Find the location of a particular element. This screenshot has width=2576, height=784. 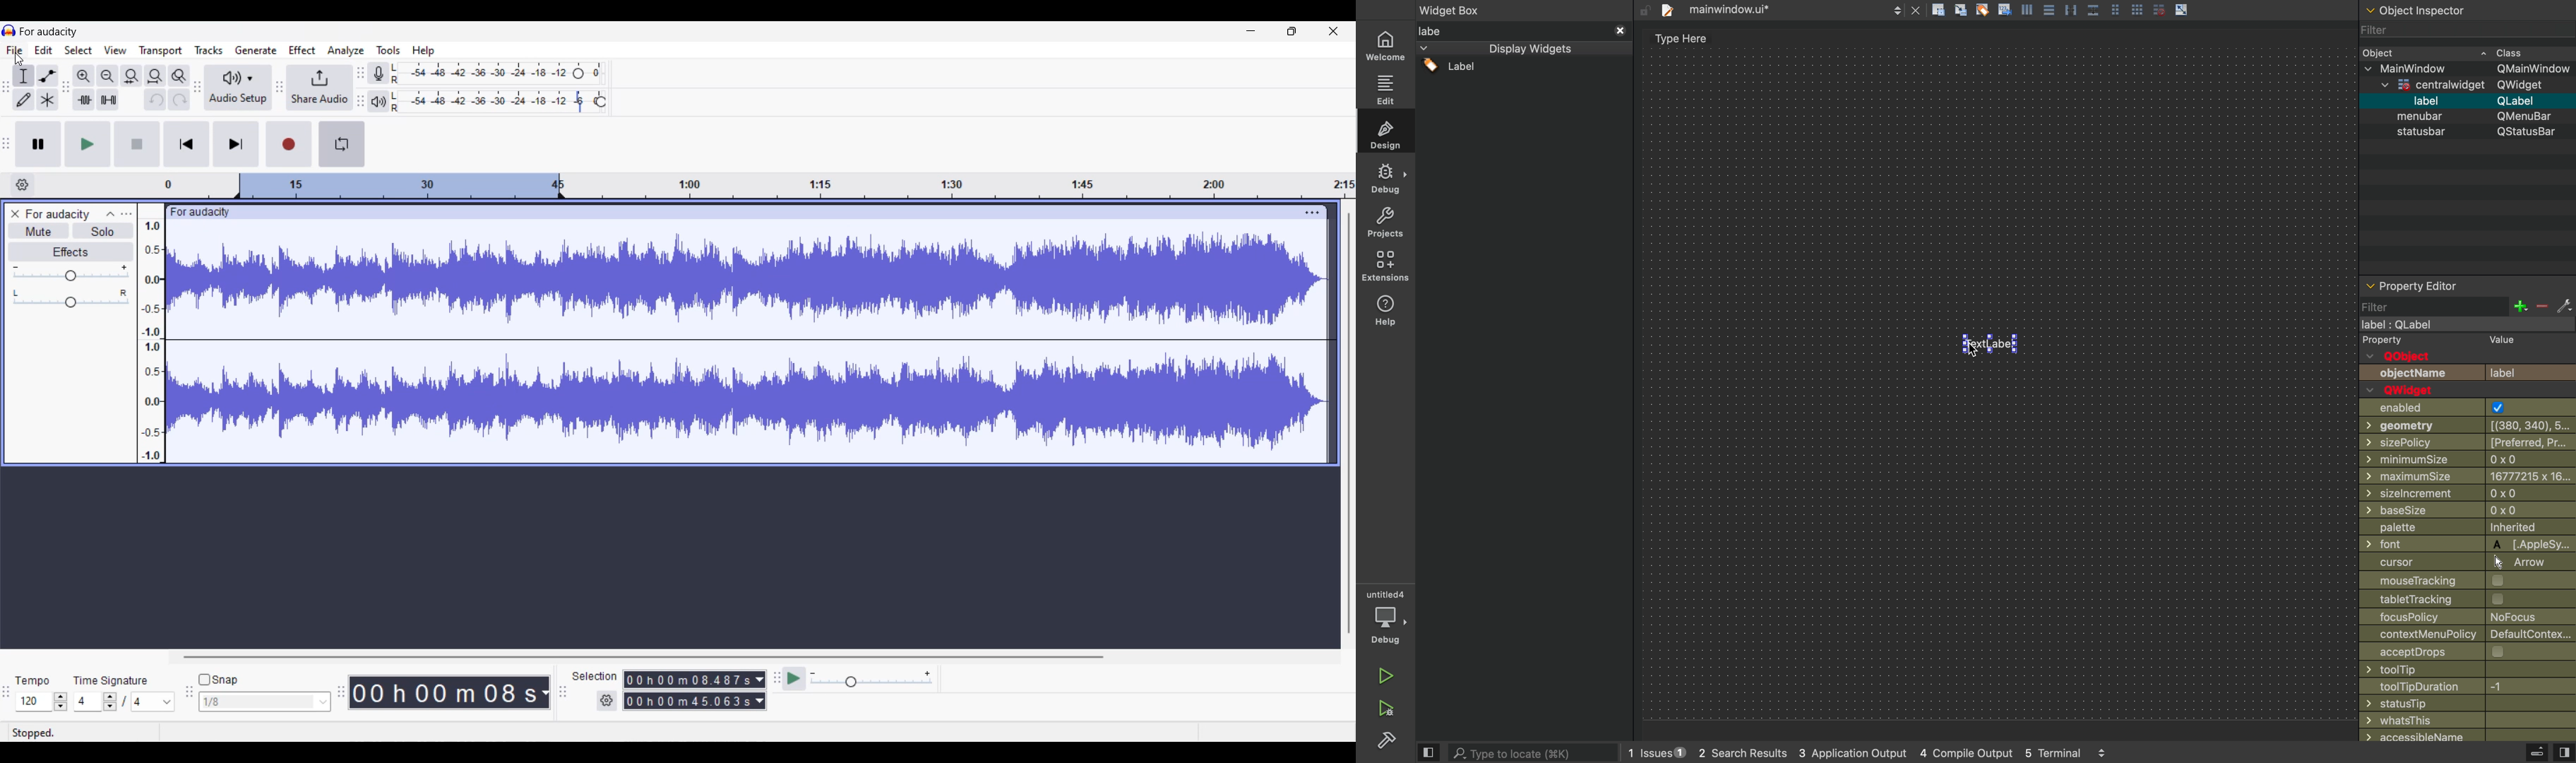

Current status of track is located at coordinates (33, 733).